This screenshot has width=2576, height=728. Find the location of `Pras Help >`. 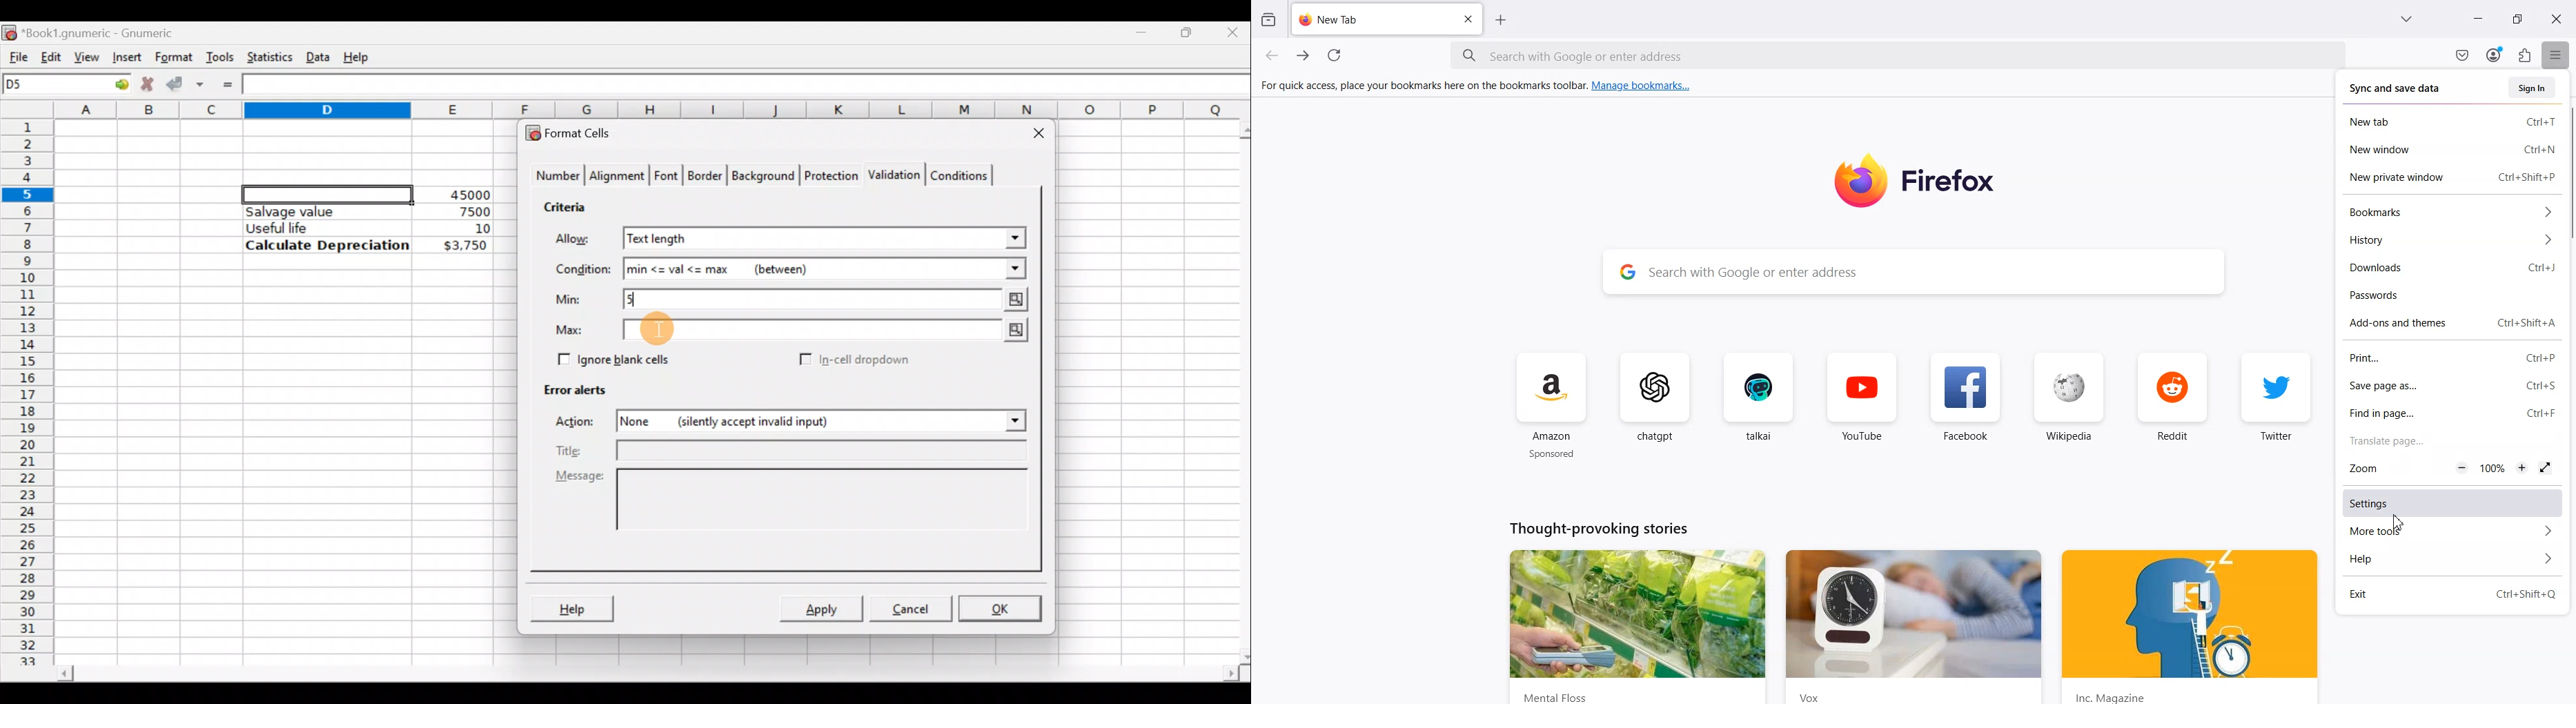

Pras Help > is located at coordinates (2455, 560).